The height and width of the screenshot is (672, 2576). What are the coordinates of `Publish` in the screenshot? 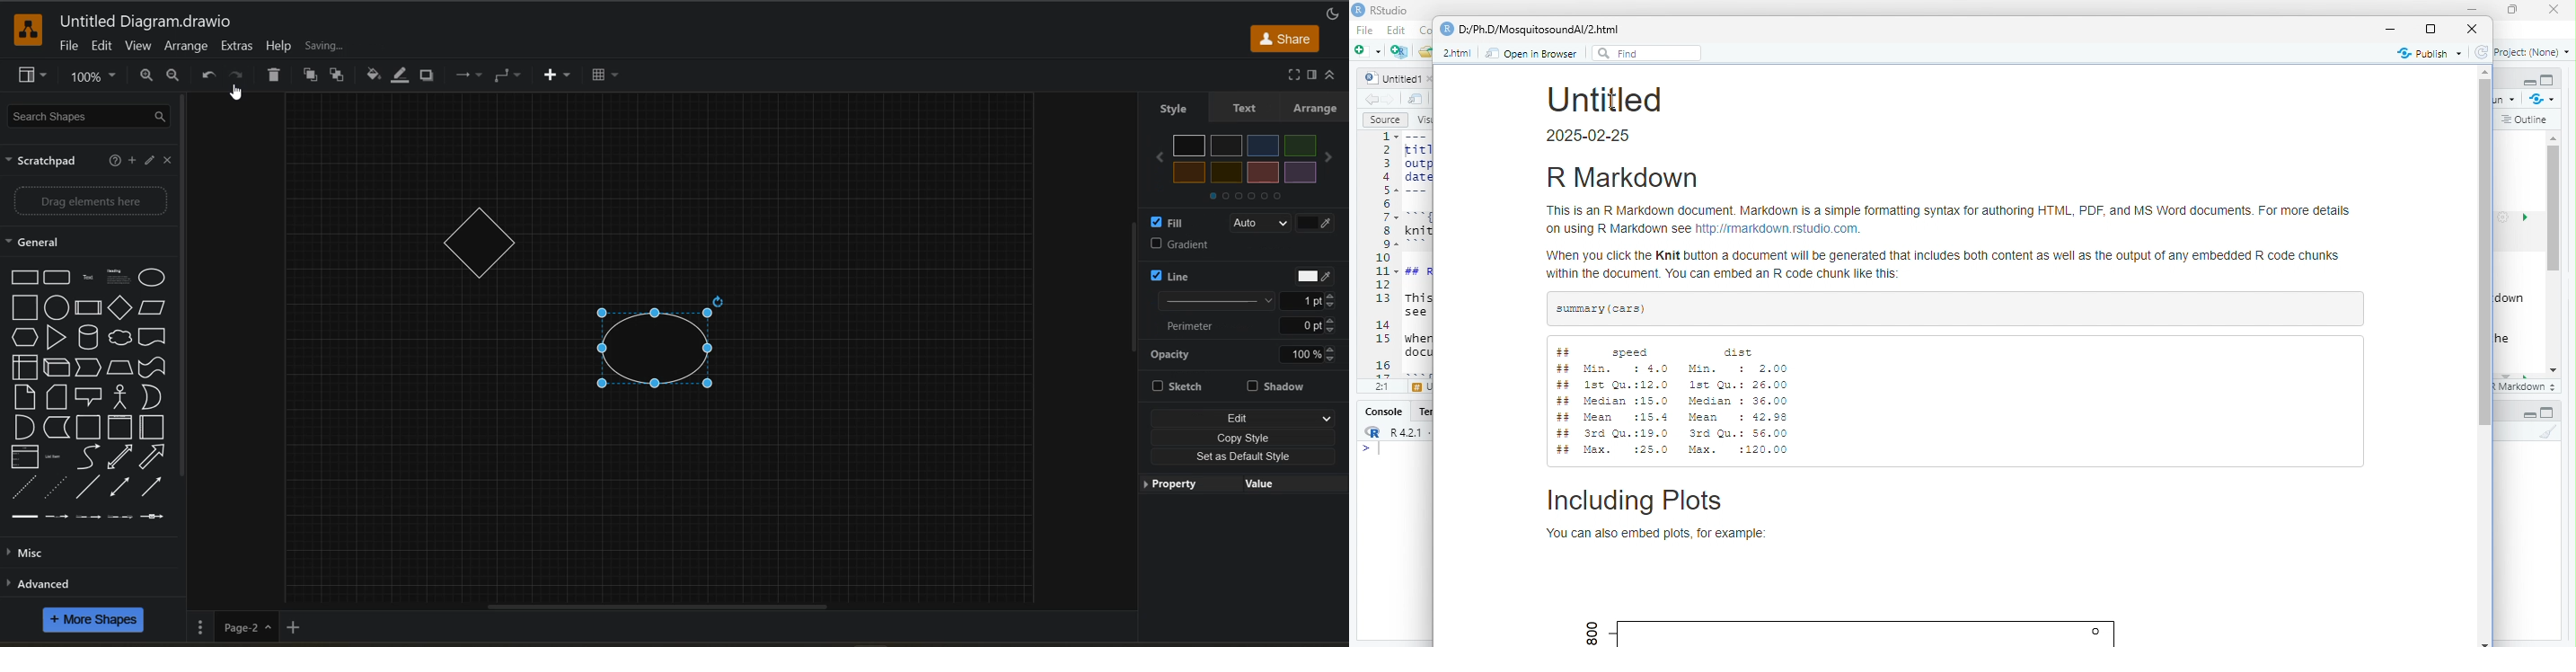 It's located at (2430, 53).